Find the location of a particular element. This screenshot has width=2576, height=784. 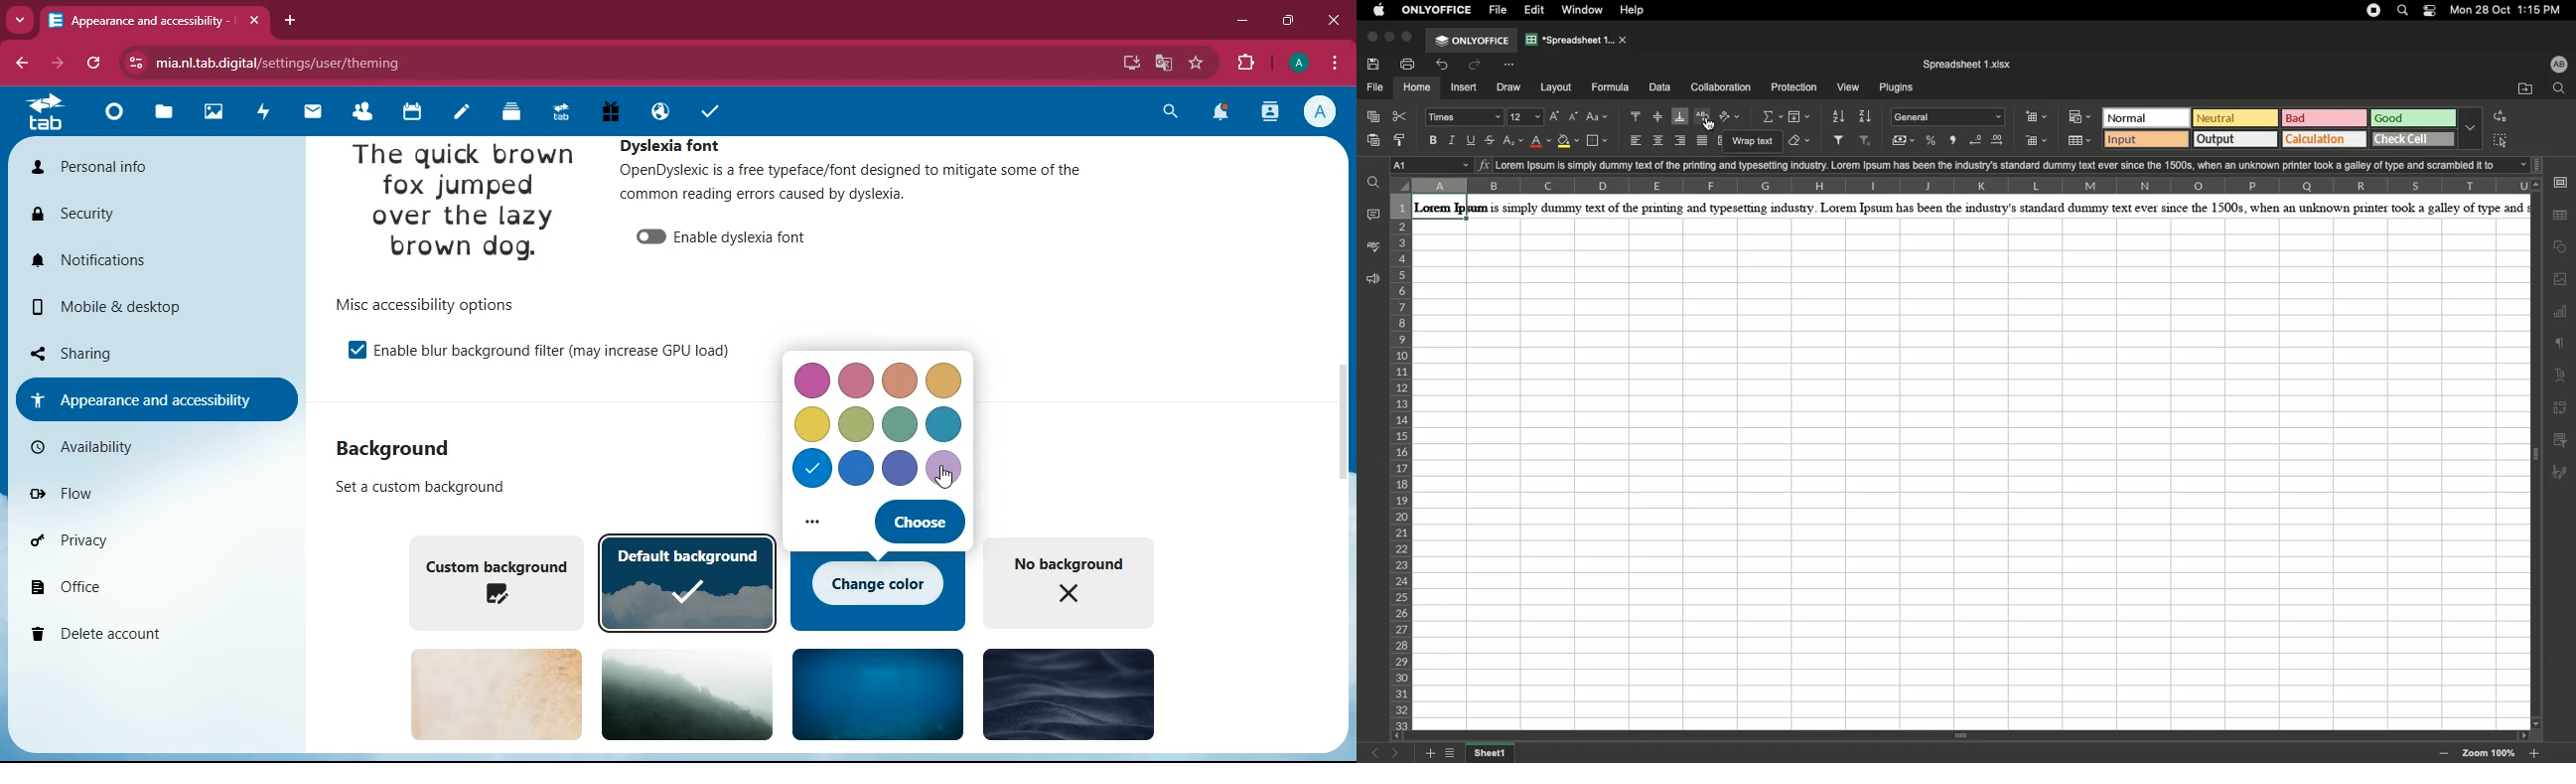

profile is located at coordinates (1324, 111).